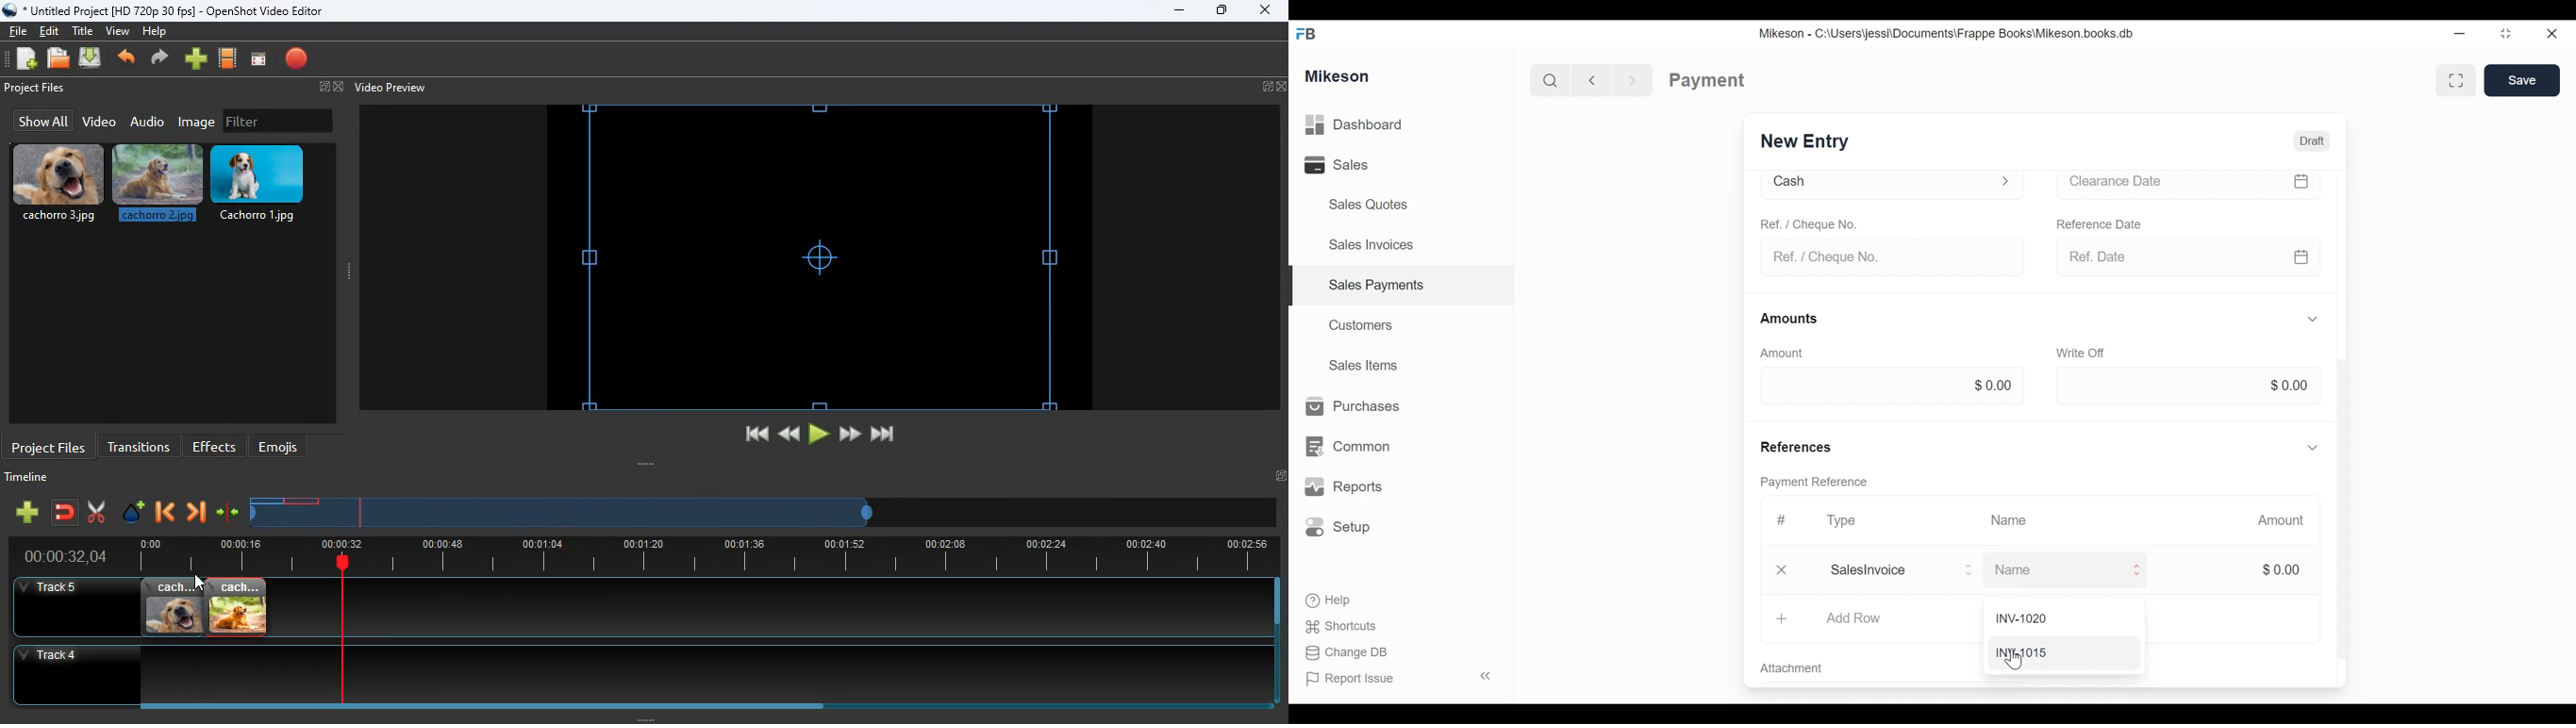  Describe the element at coordinates (1792, 668) in the screenshot. I see `Attachment` at that location.